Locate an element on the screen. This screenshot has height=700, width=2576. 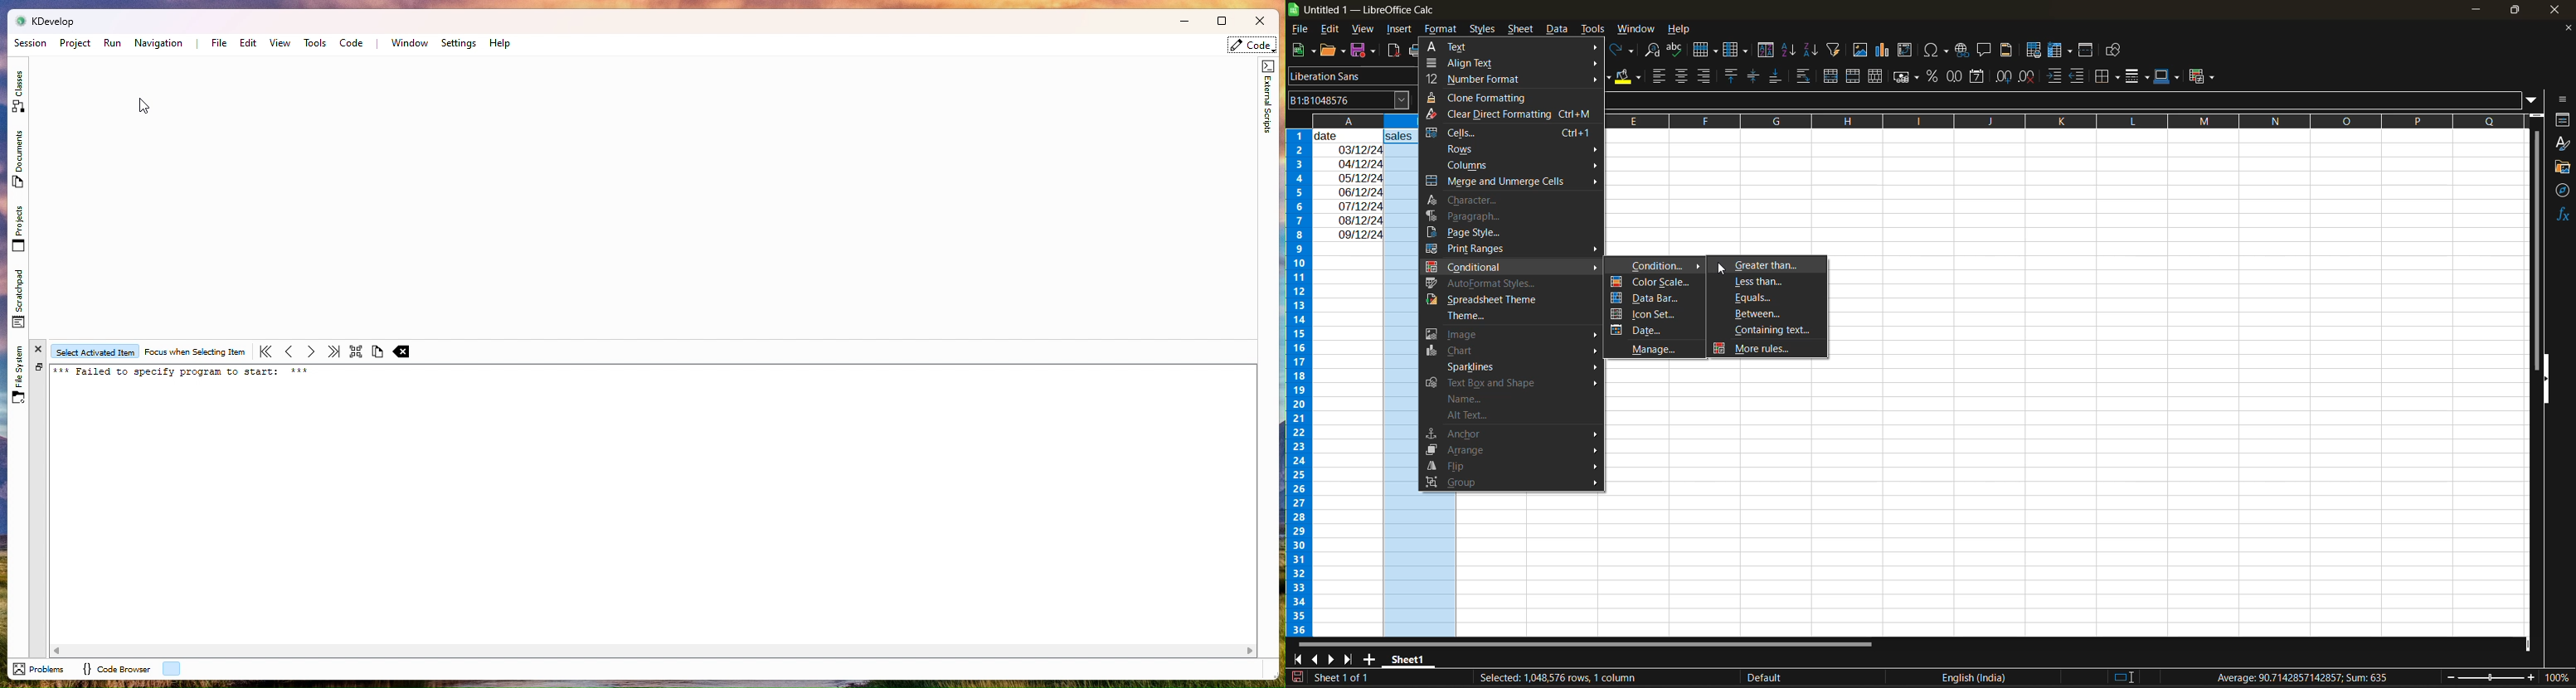
file is located at coordinates (1302, 28).